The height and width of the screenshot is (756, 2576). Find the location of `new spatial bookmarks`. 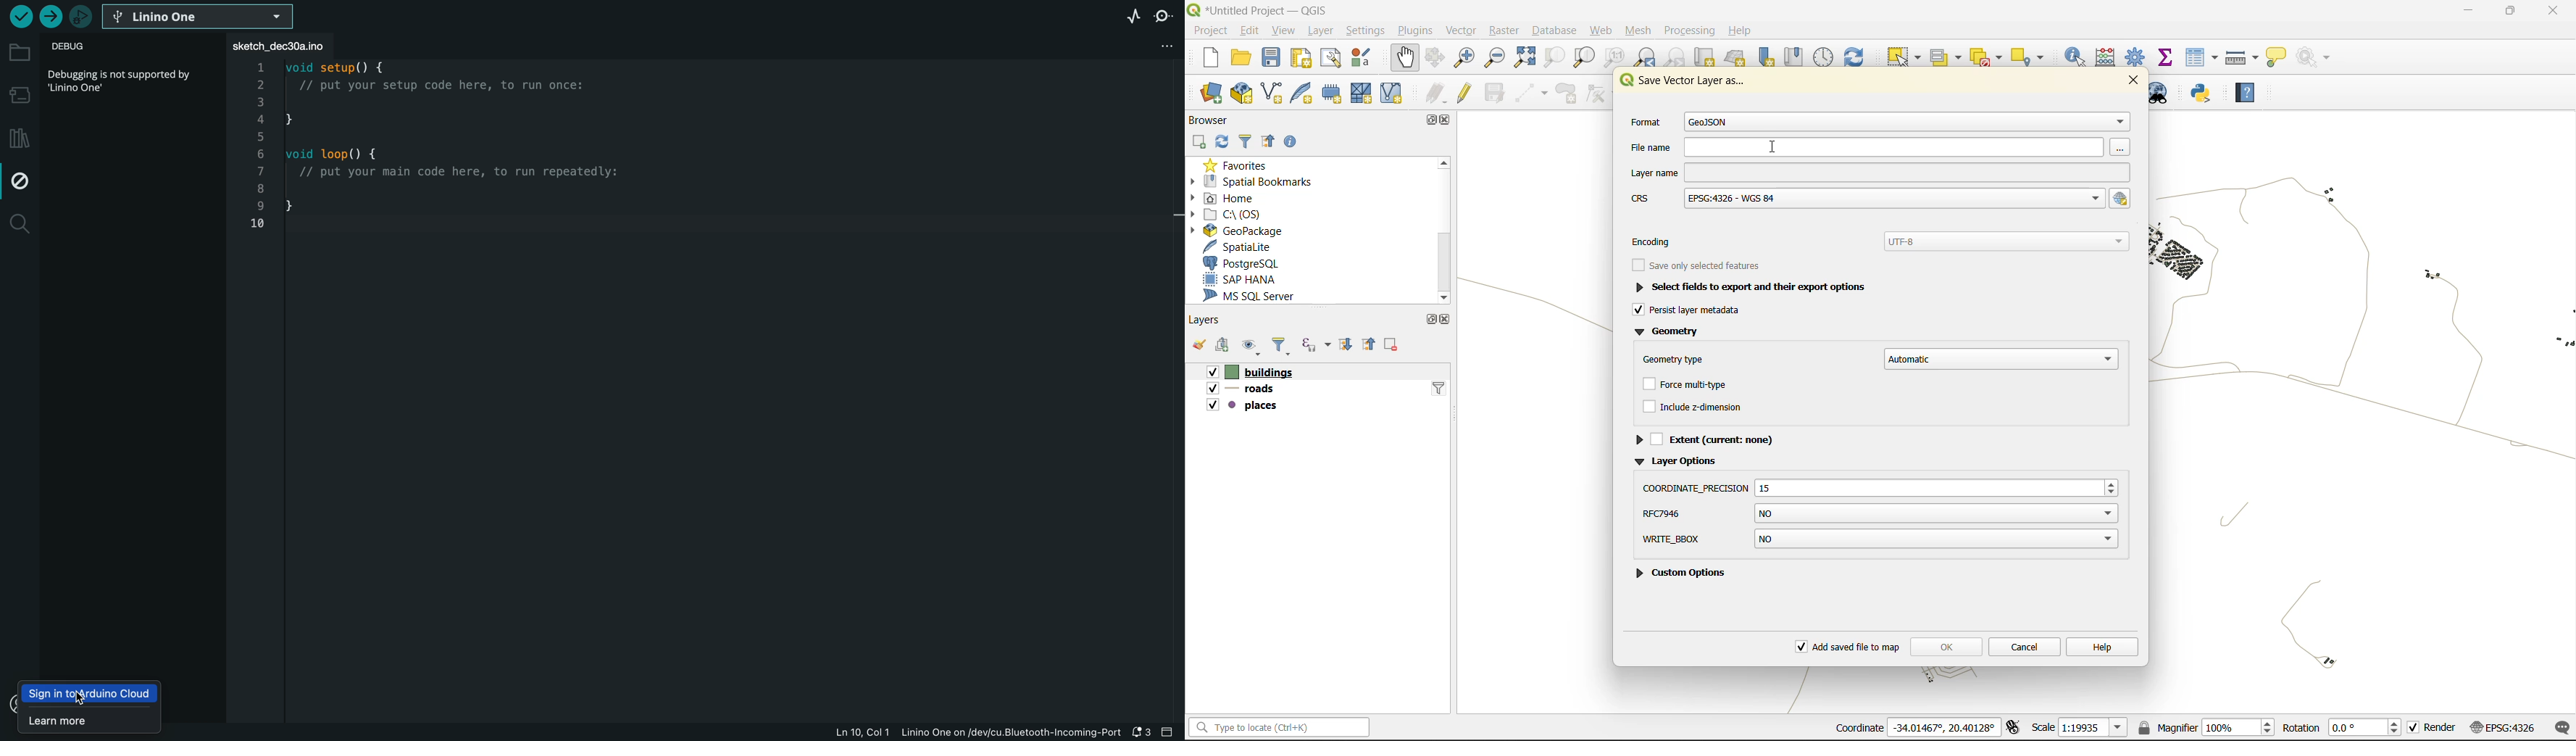

new spatial bookmarks is located at coordinates (1764, 58).